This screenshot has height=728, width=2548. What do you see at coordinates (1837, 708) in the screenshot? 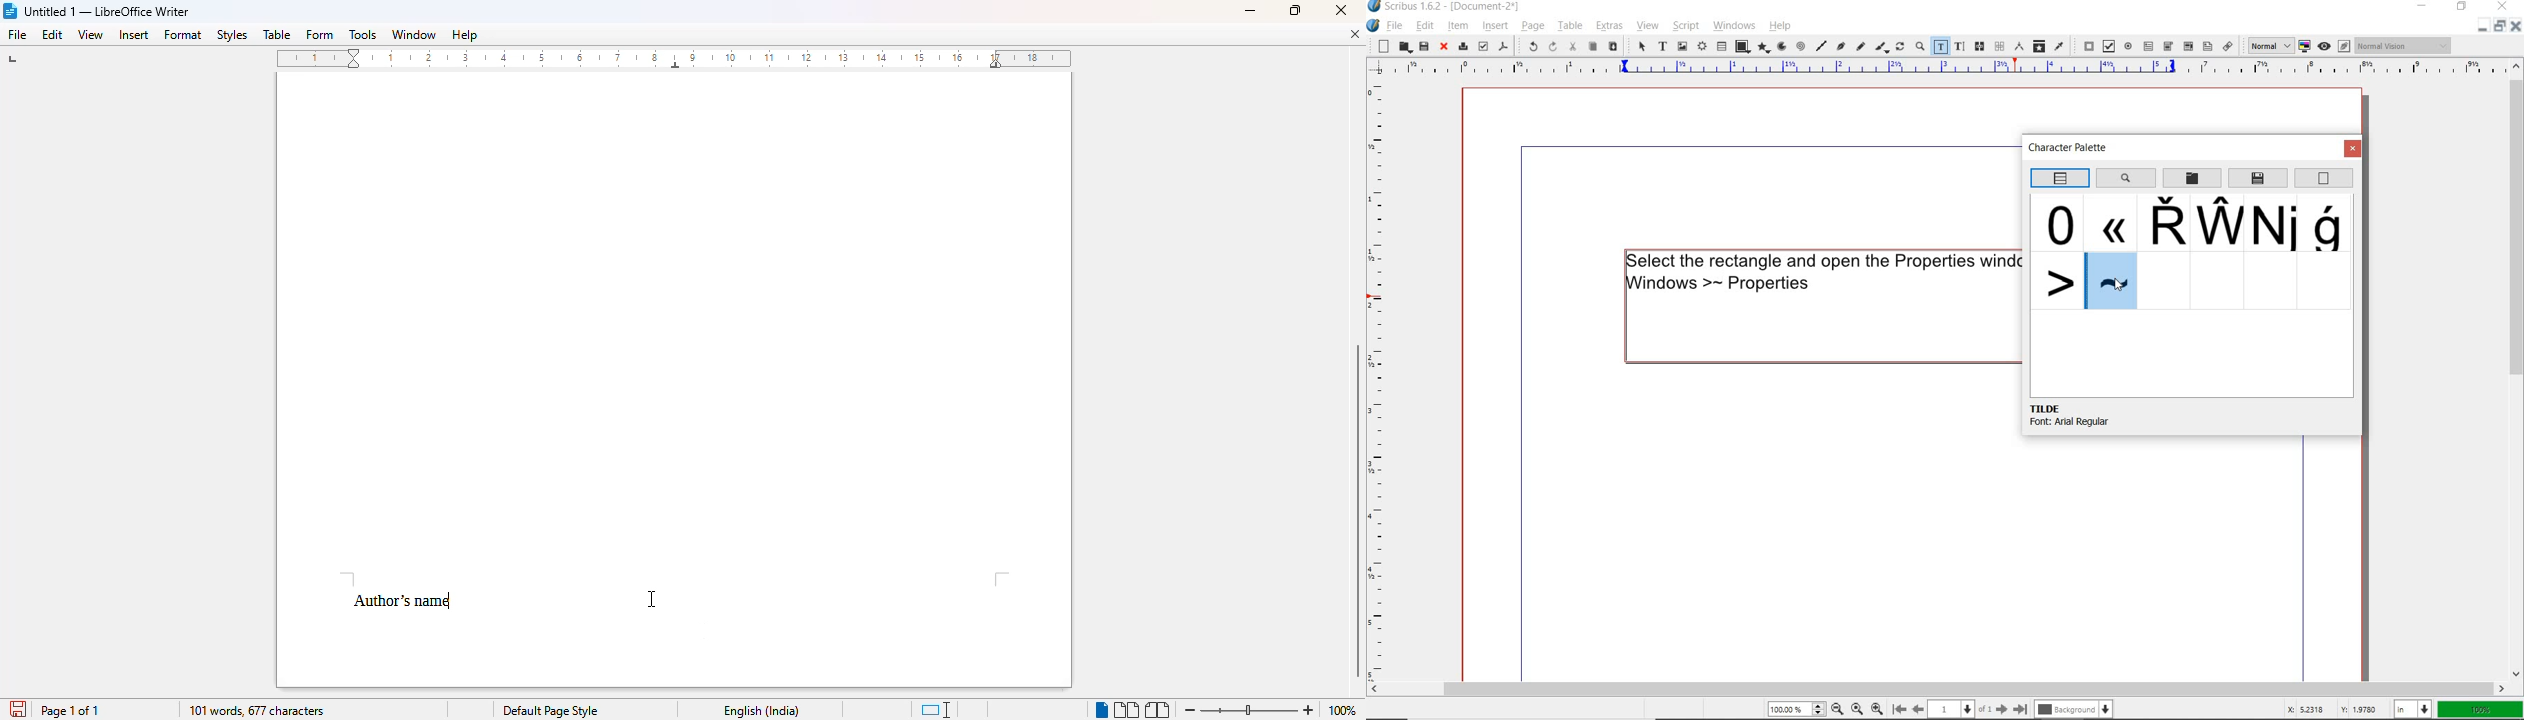
I see `zoom out` at bounding box center [1837, 708].